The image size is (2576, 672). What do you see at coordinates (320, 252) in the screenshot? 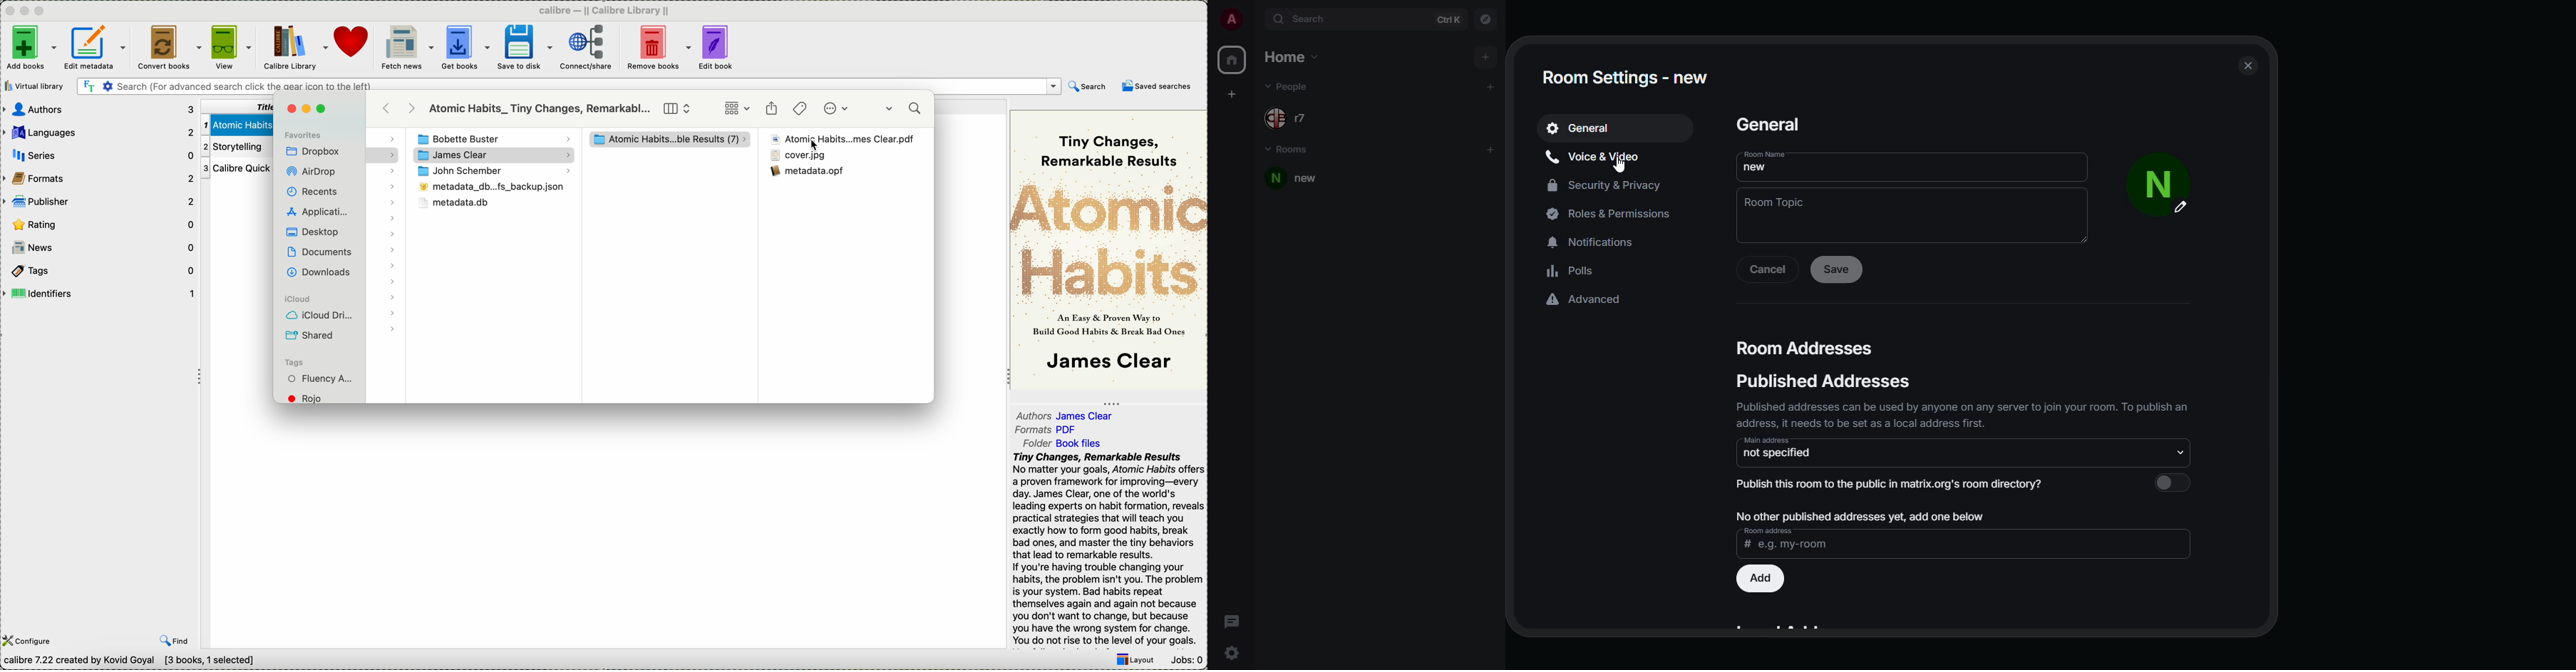
I see `Documents` at bounding box center [320, 252].